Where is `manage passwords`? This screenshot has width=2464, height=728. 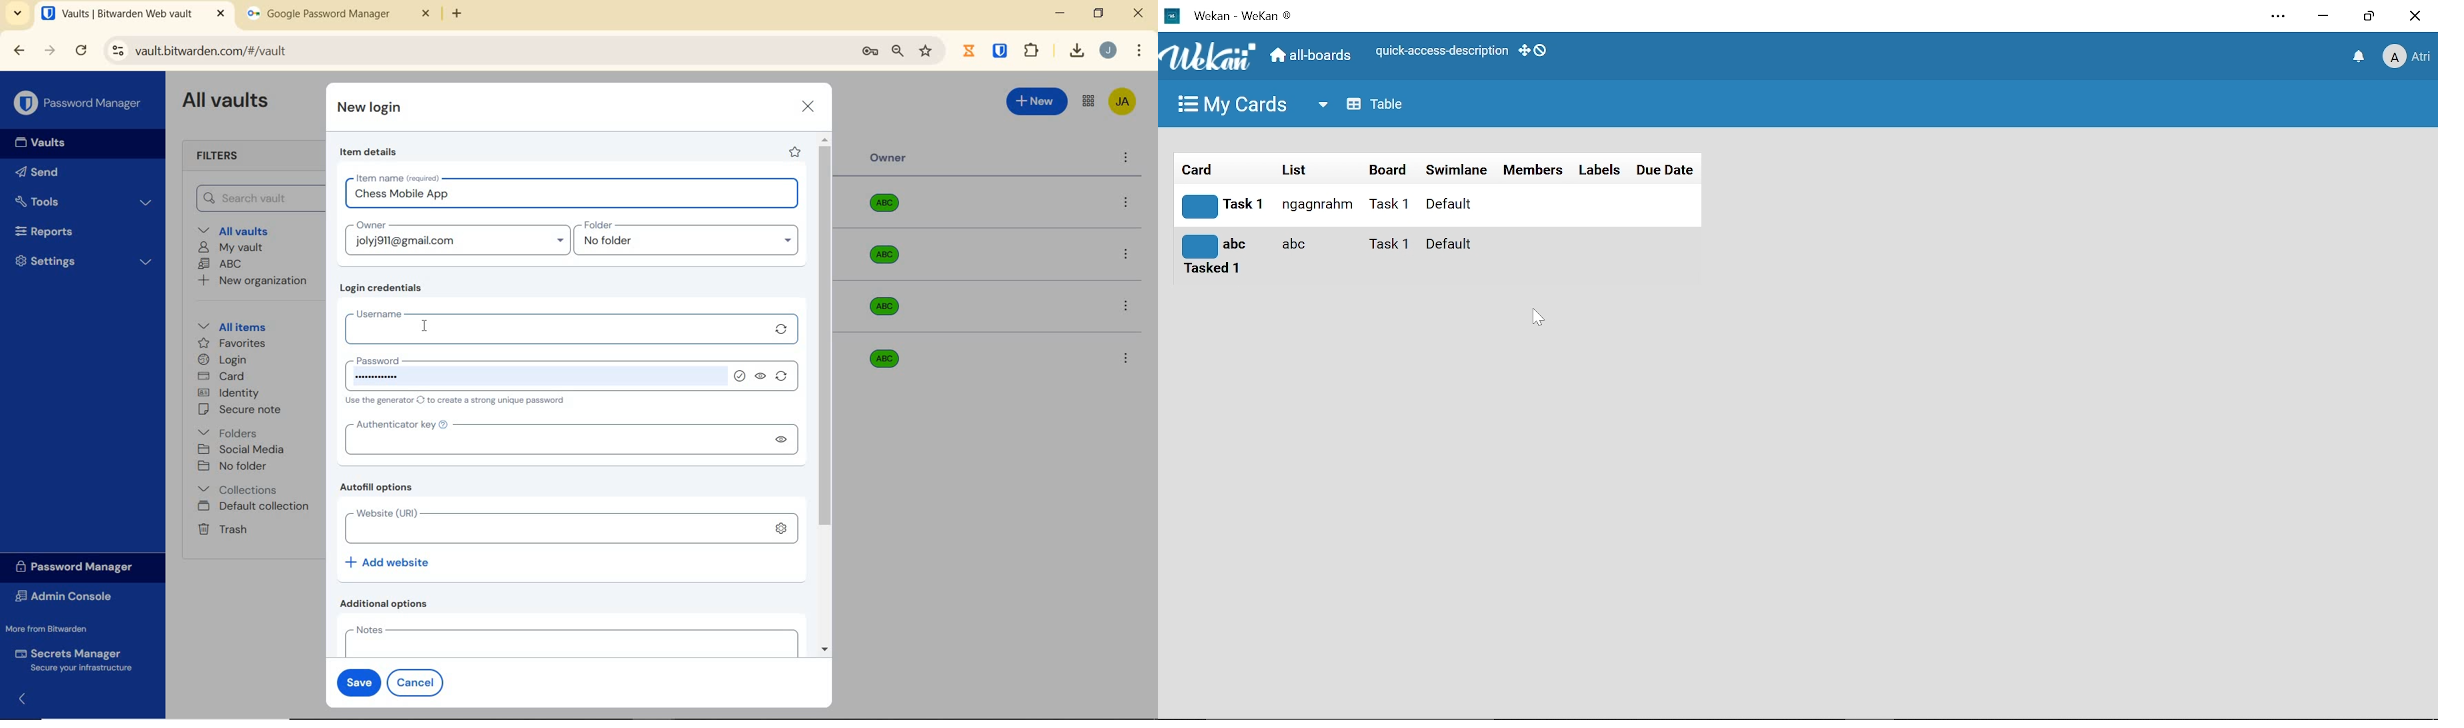
manage passwords is located at coordinates (870, 52).